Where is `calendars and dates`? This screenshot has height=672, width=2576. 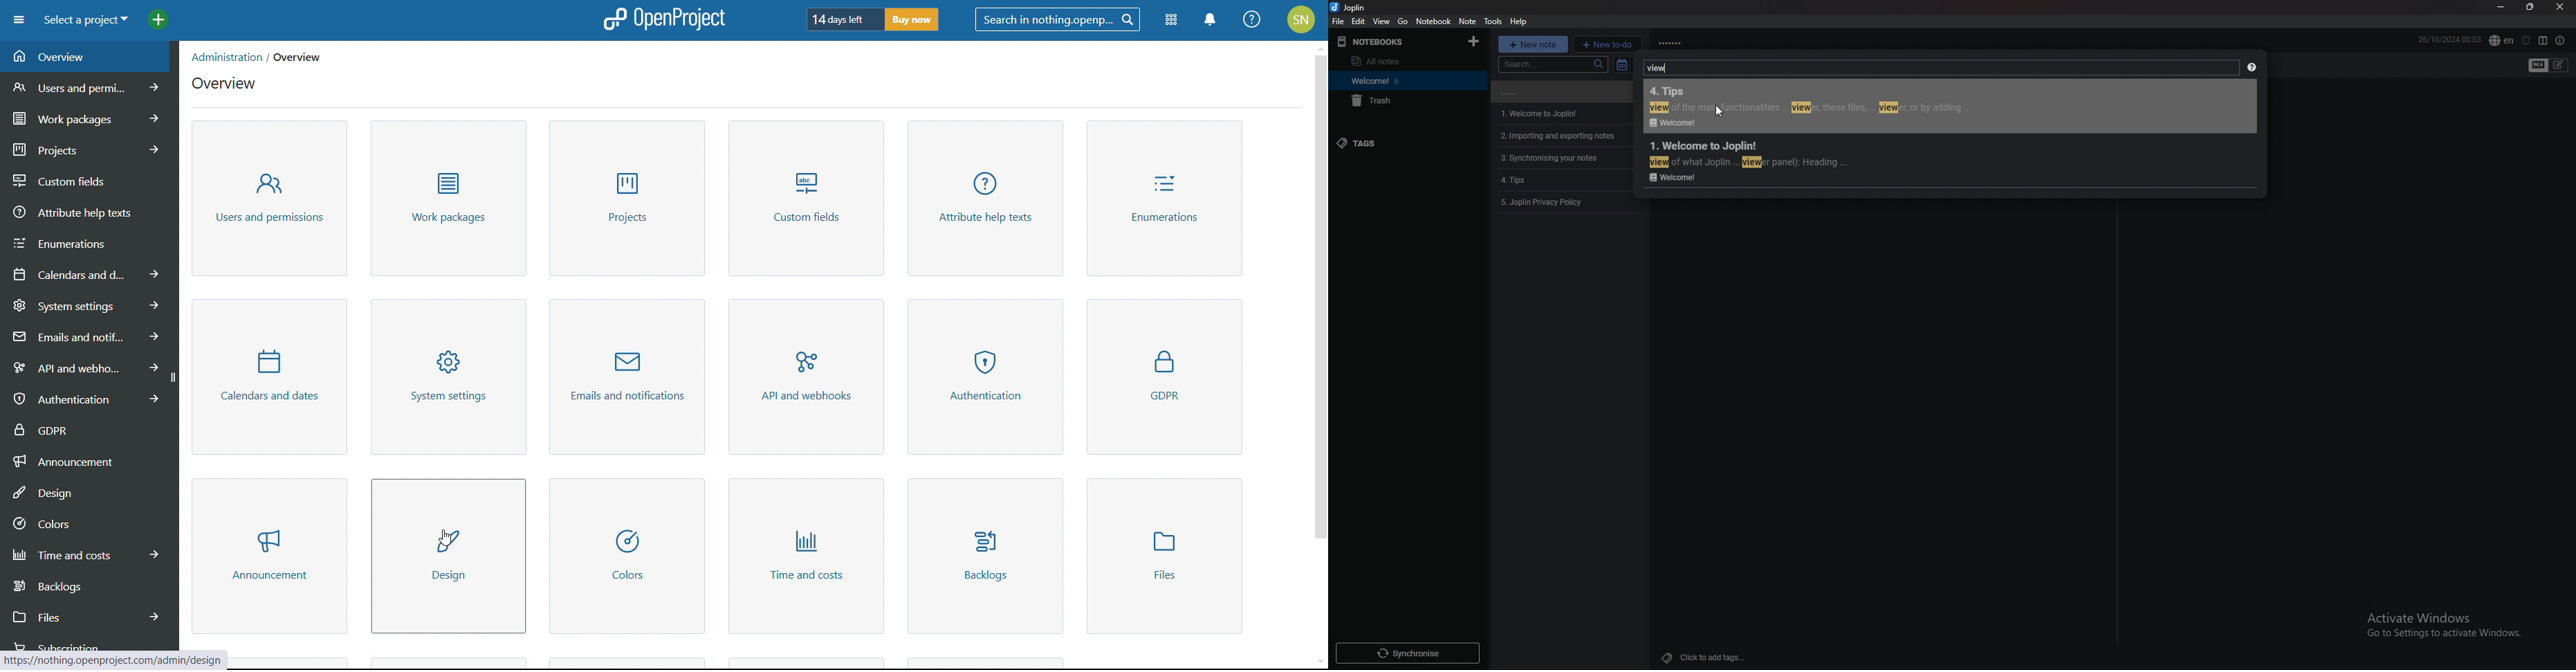 calendars and dates is located at coordinates (268, 377).